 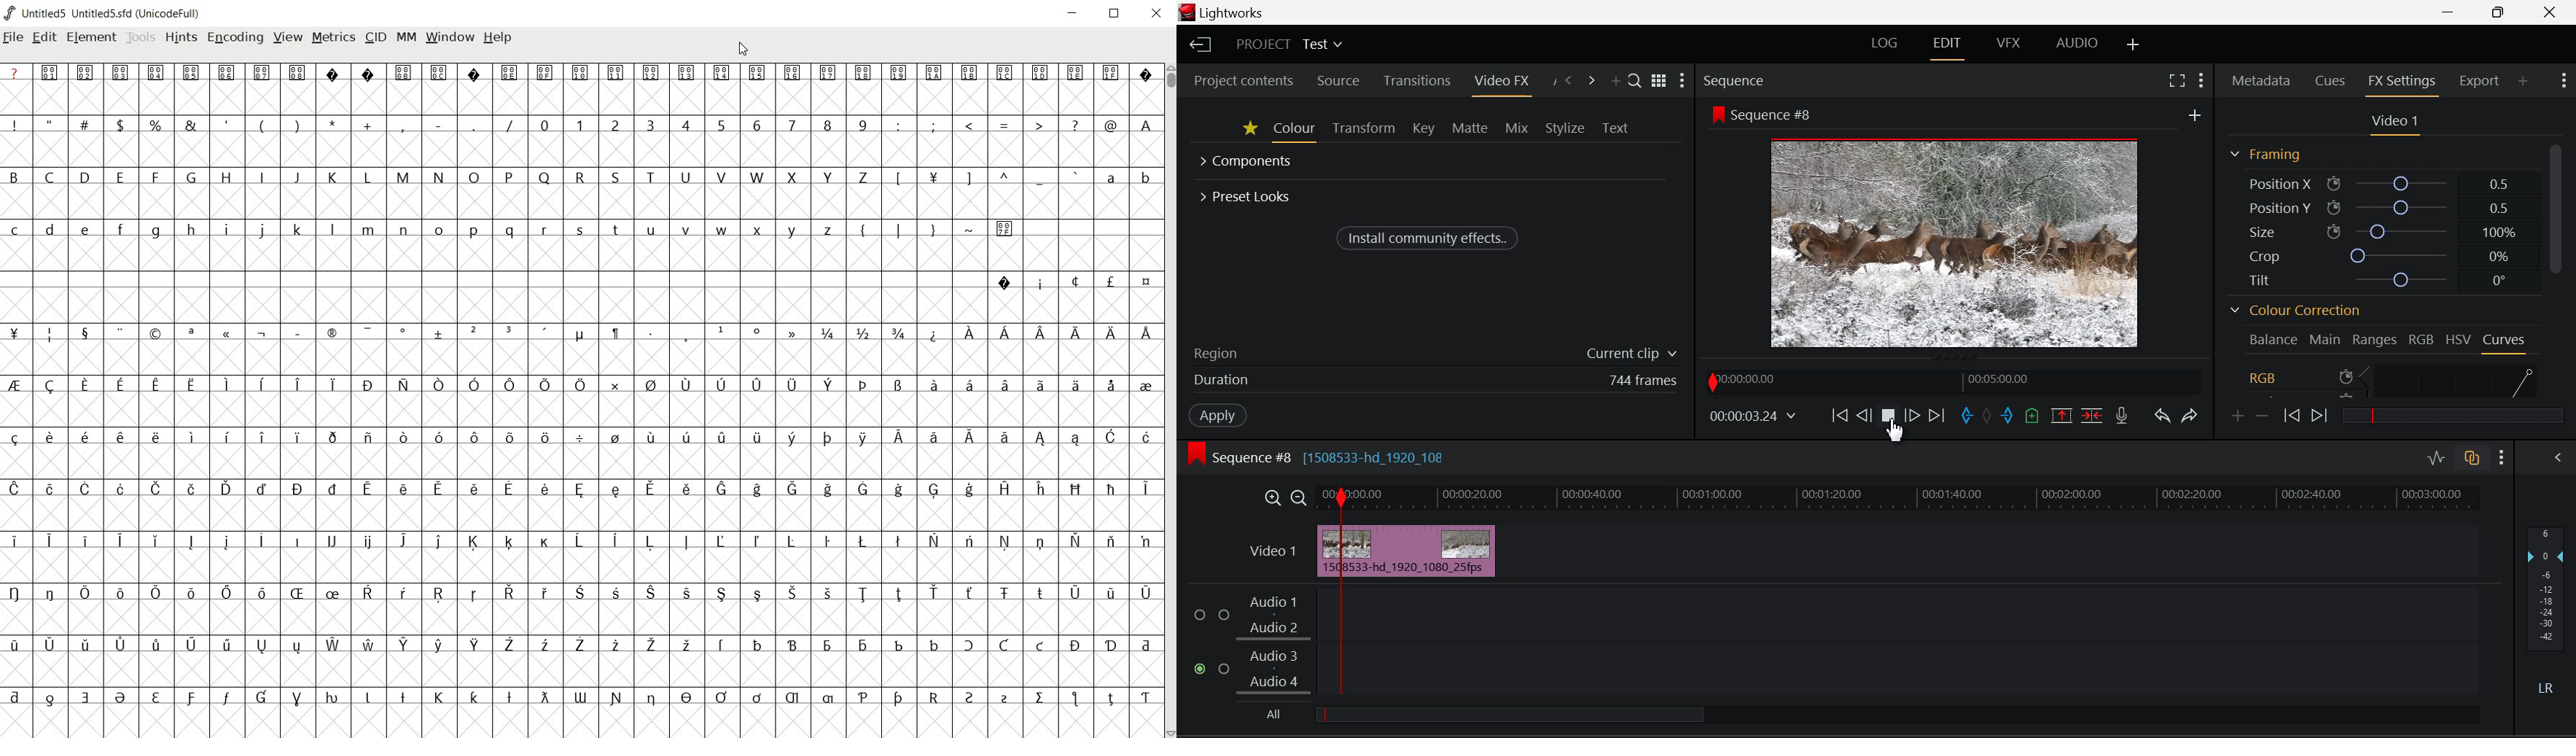 I want to click on Symbol, so click(x=581, y=697).